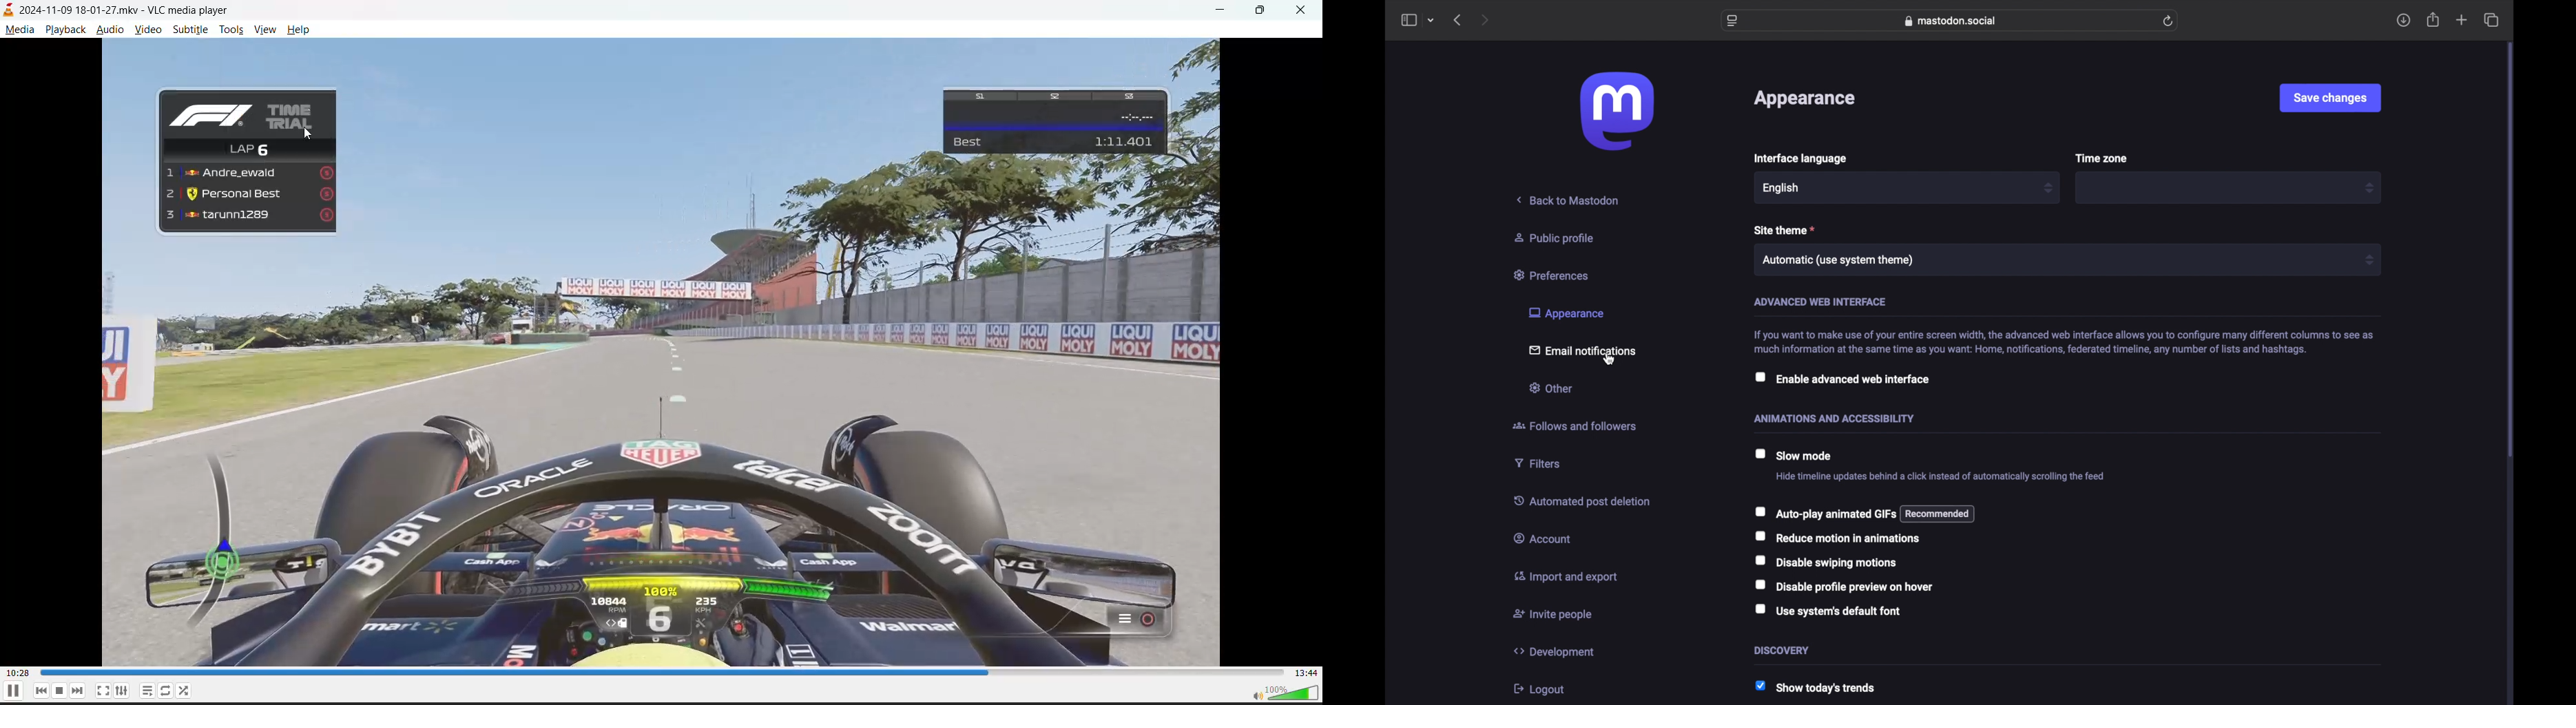 The width and height of the screenshot is (2576, 728). I want to click on refresh, so click(2167, 20).